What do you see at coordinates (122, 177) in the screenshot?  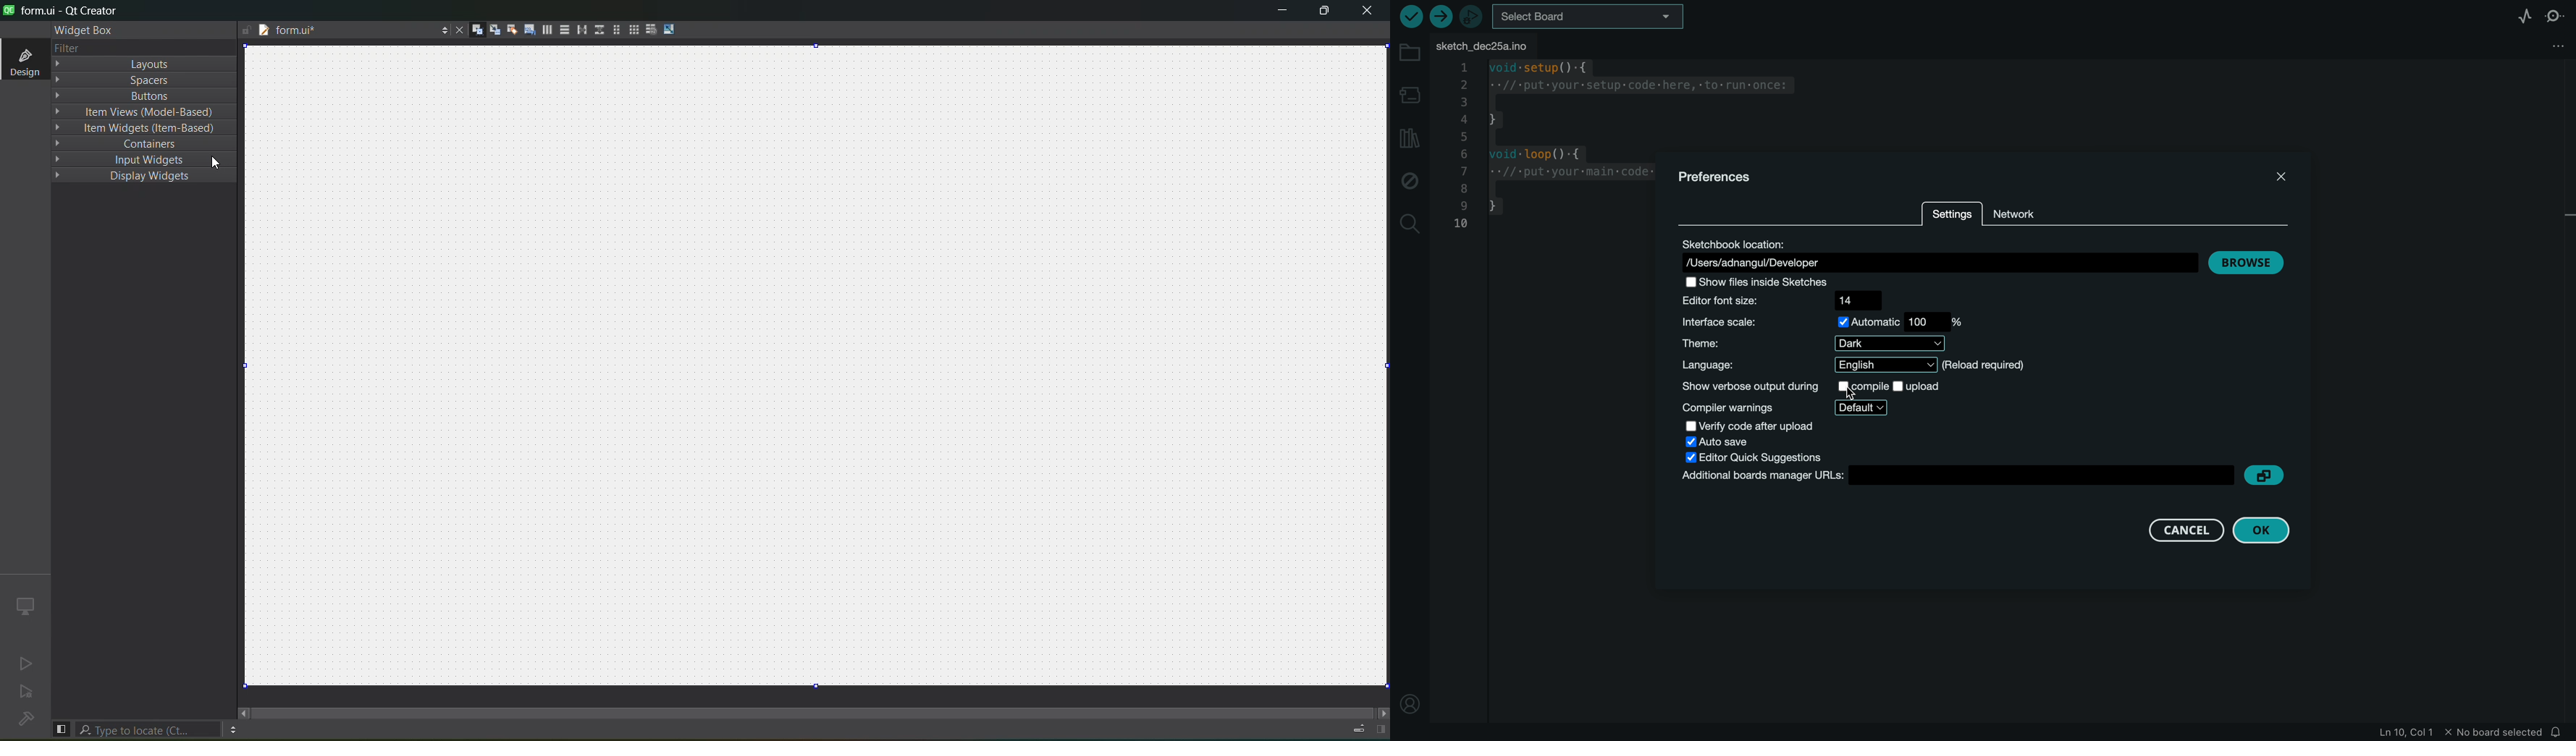 I see `display widgets` at bounding box center [122, 177].